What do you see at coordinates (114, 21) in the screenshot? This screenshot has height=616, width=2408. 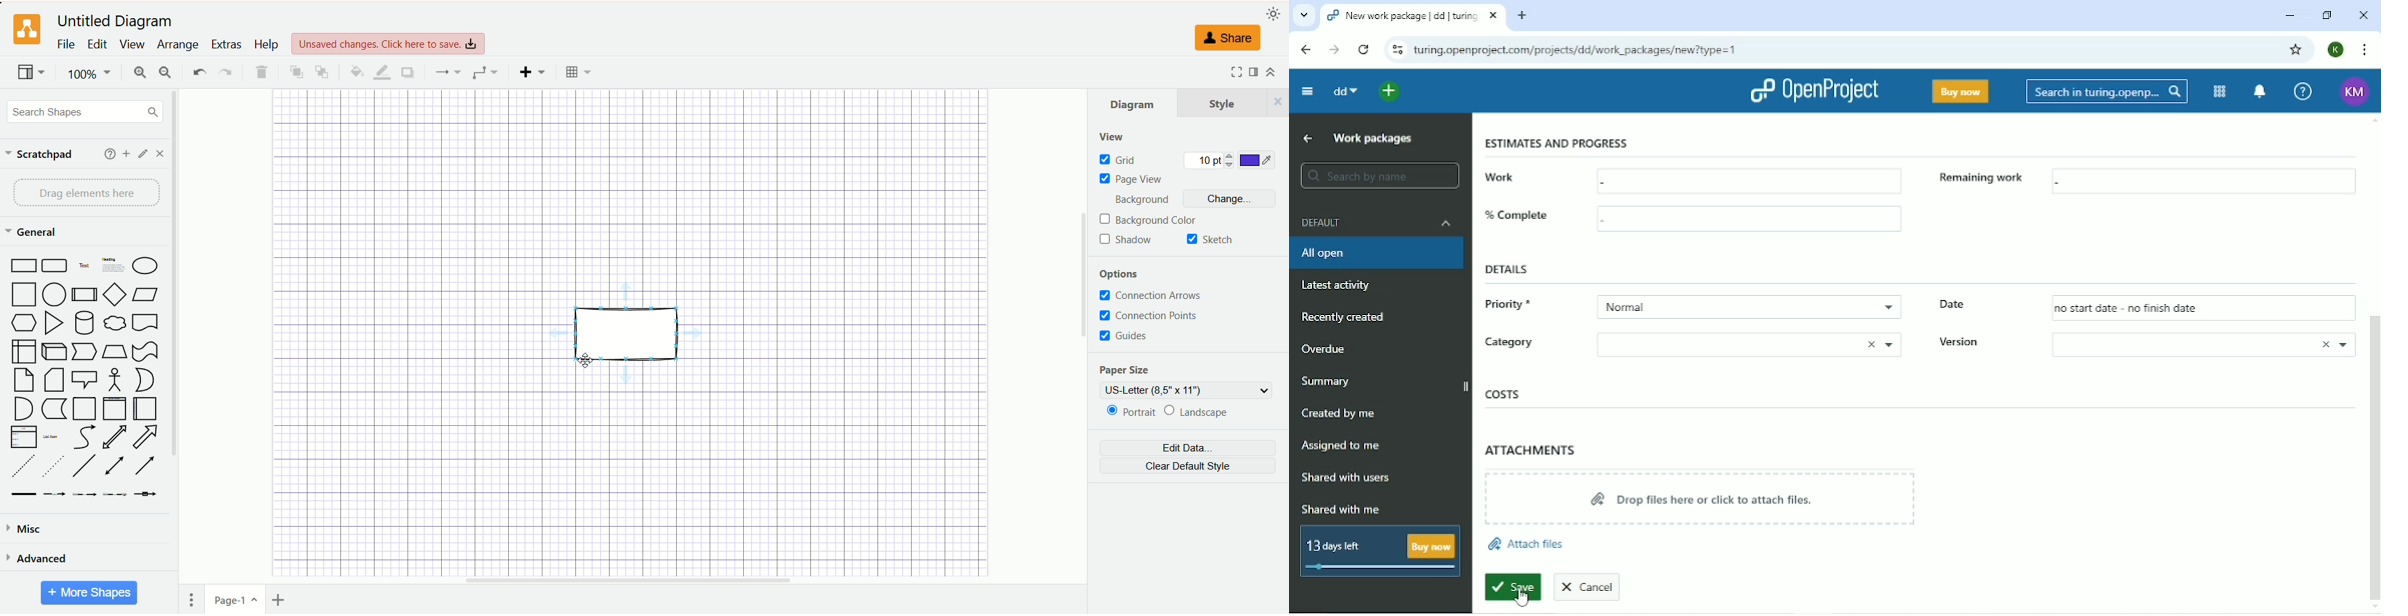 I see `Untitled Diagram` at bounding box center [114, 21].